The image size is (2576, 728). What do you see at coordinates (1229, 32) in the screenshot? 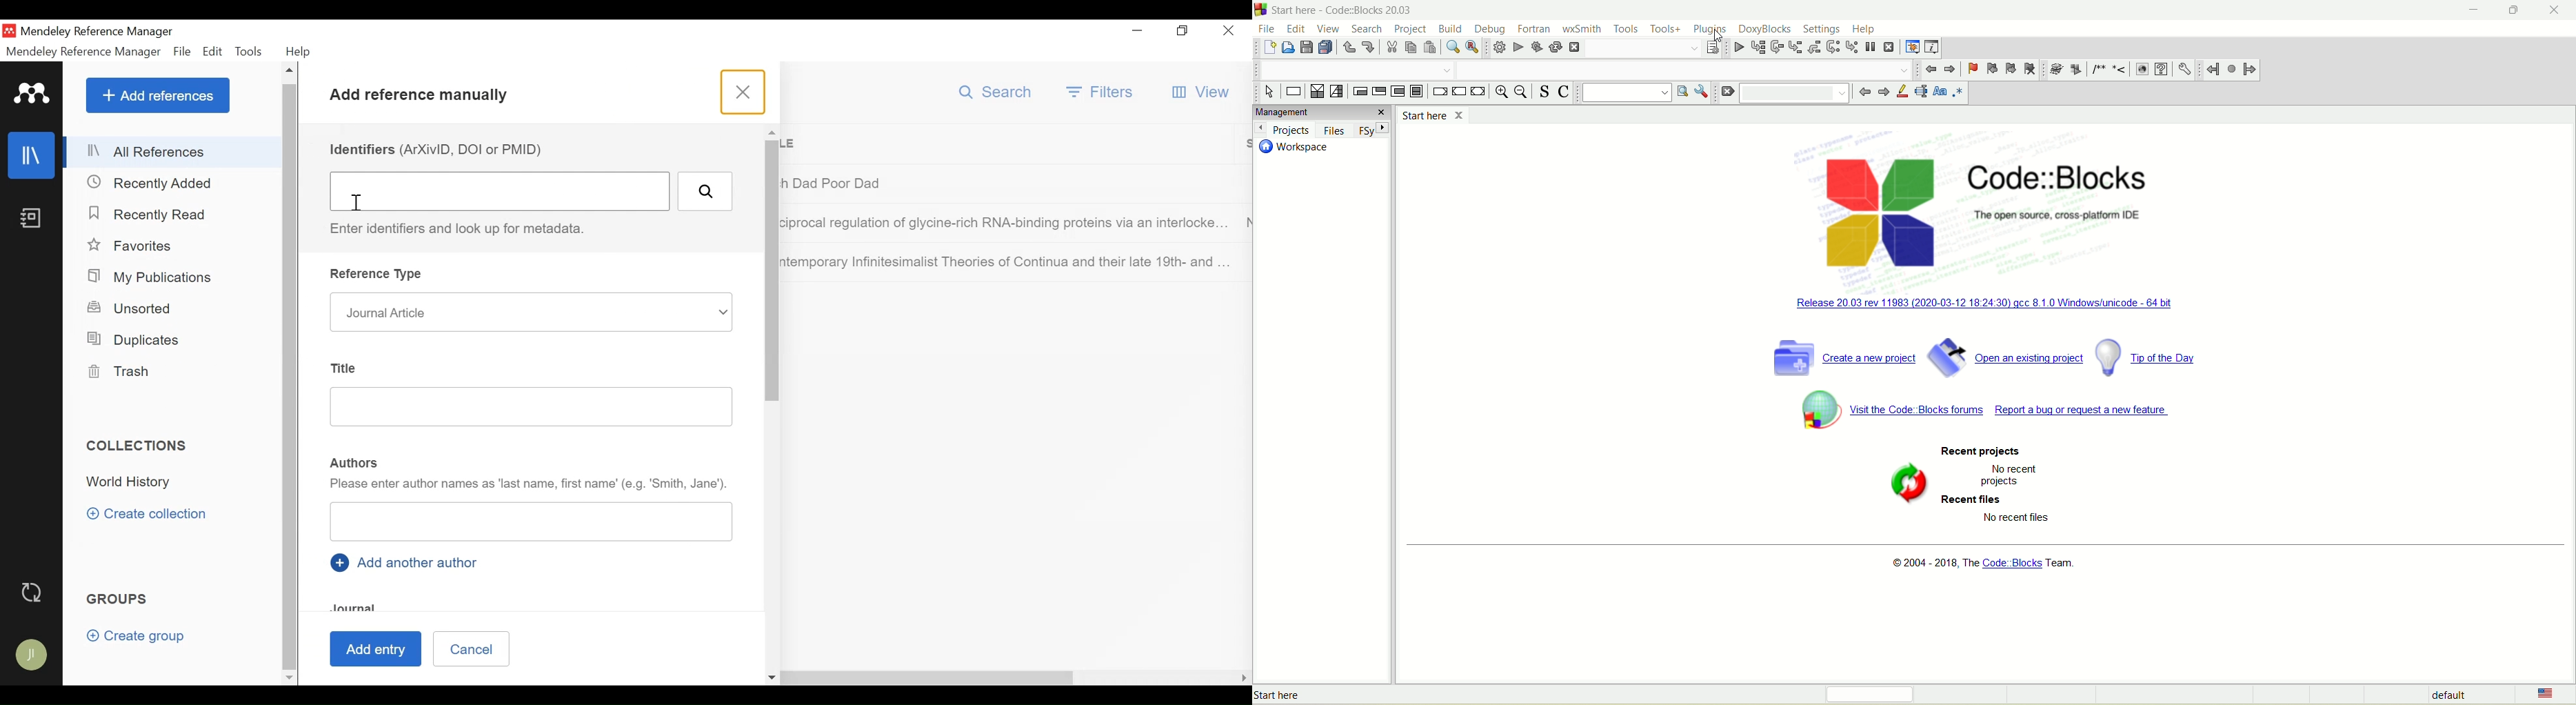
I see `Close` at bounding box center [1229, 32].